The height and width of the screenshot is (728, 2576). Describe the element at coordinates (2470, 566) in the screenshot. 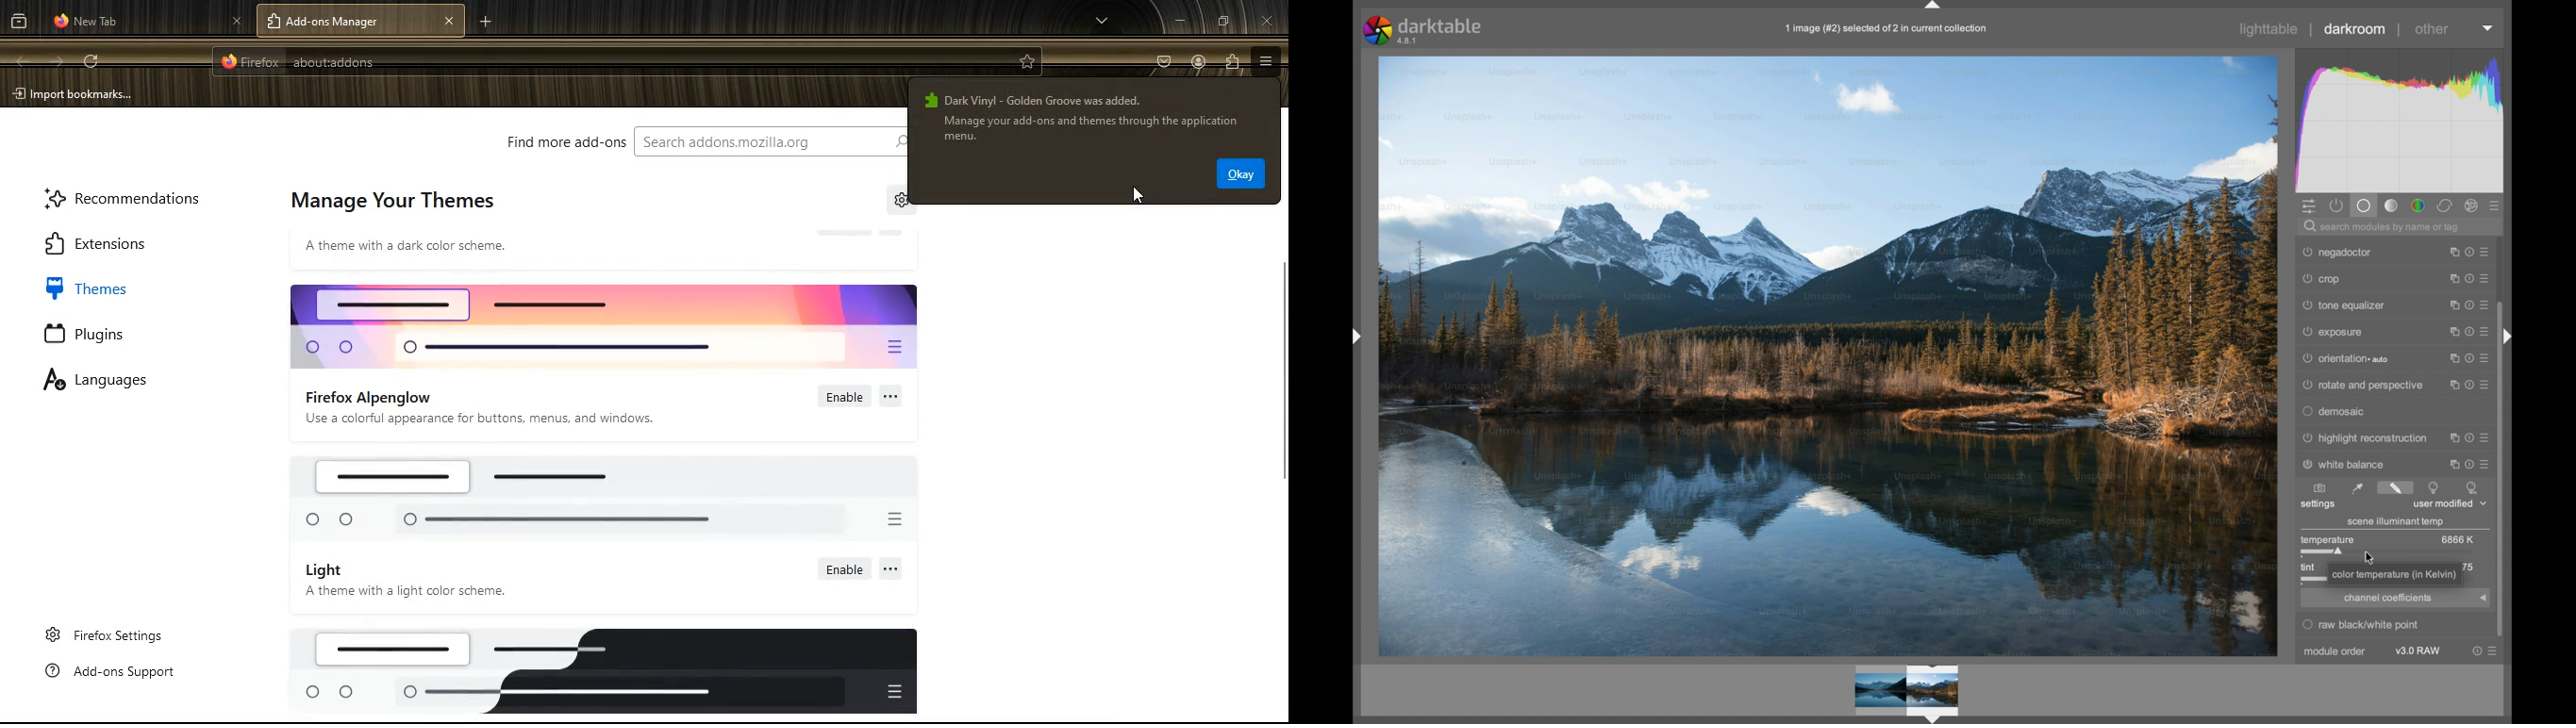

I see `75` at that location.